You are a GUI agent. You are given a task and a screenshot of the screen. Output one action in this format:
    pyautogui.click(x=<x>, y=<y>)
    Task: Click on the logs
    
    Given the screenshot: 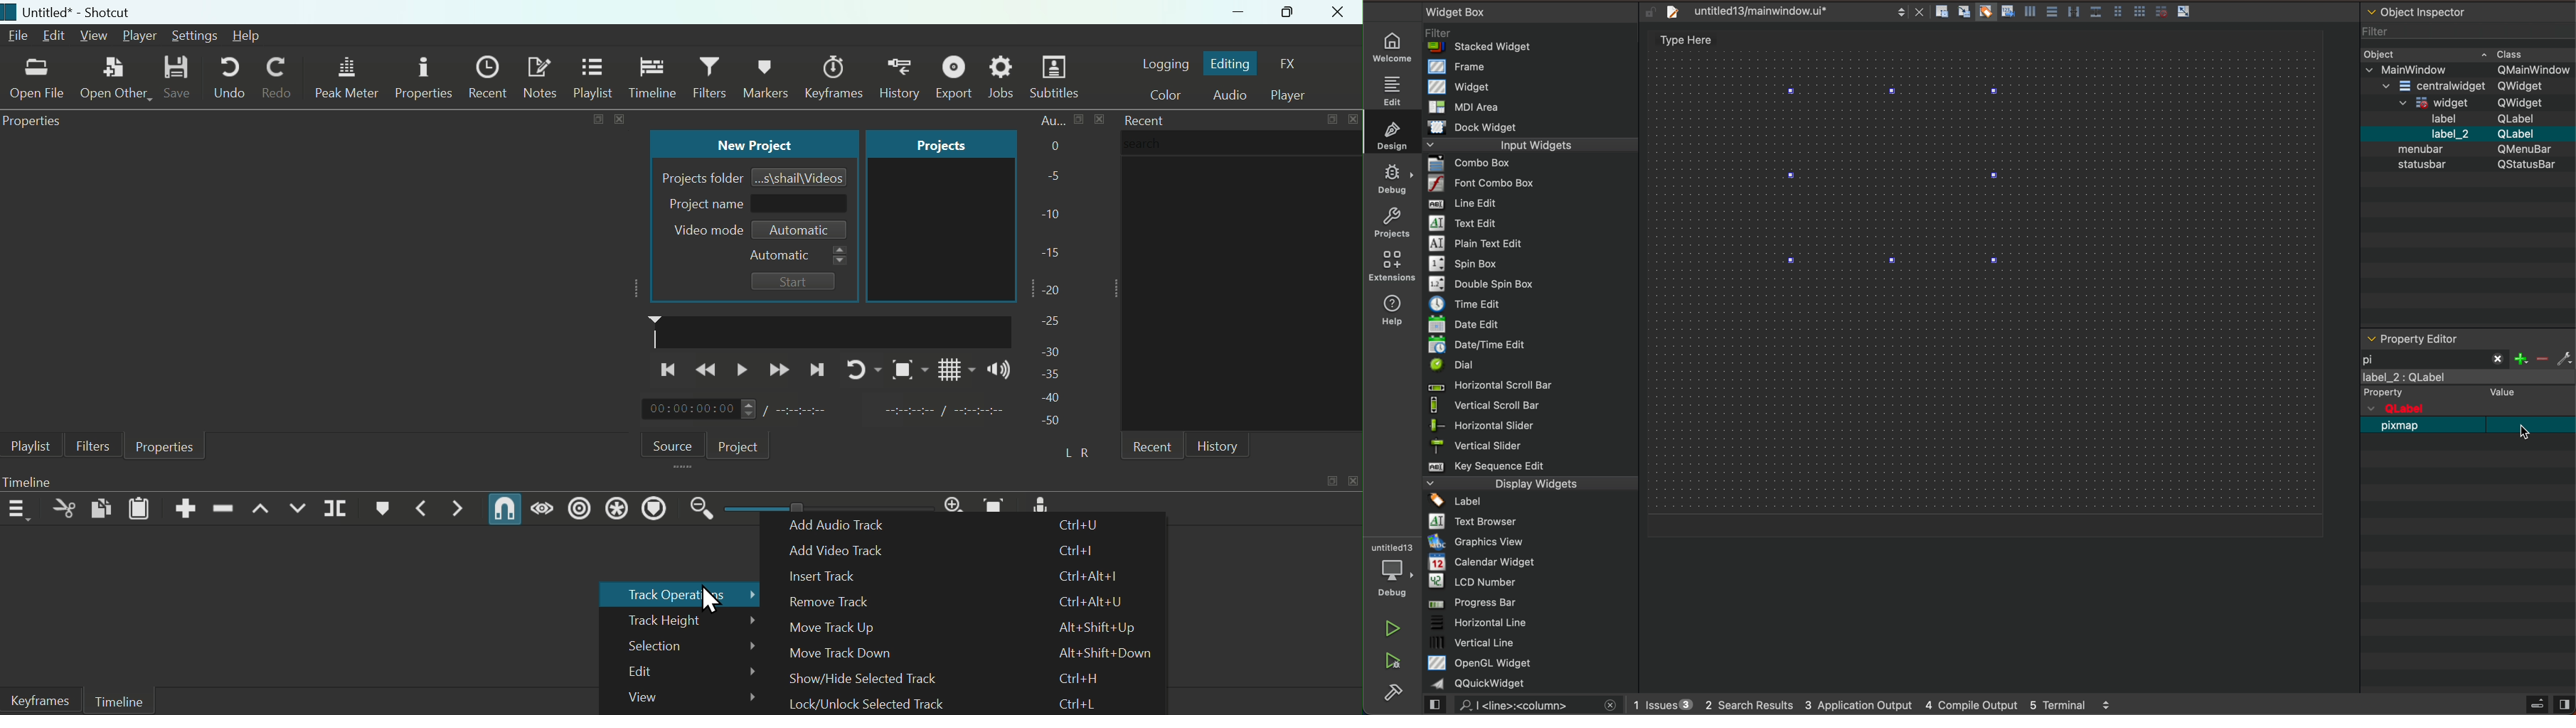 What is the action you would take?
    pyautogui.click(x=1878, y=706)
    